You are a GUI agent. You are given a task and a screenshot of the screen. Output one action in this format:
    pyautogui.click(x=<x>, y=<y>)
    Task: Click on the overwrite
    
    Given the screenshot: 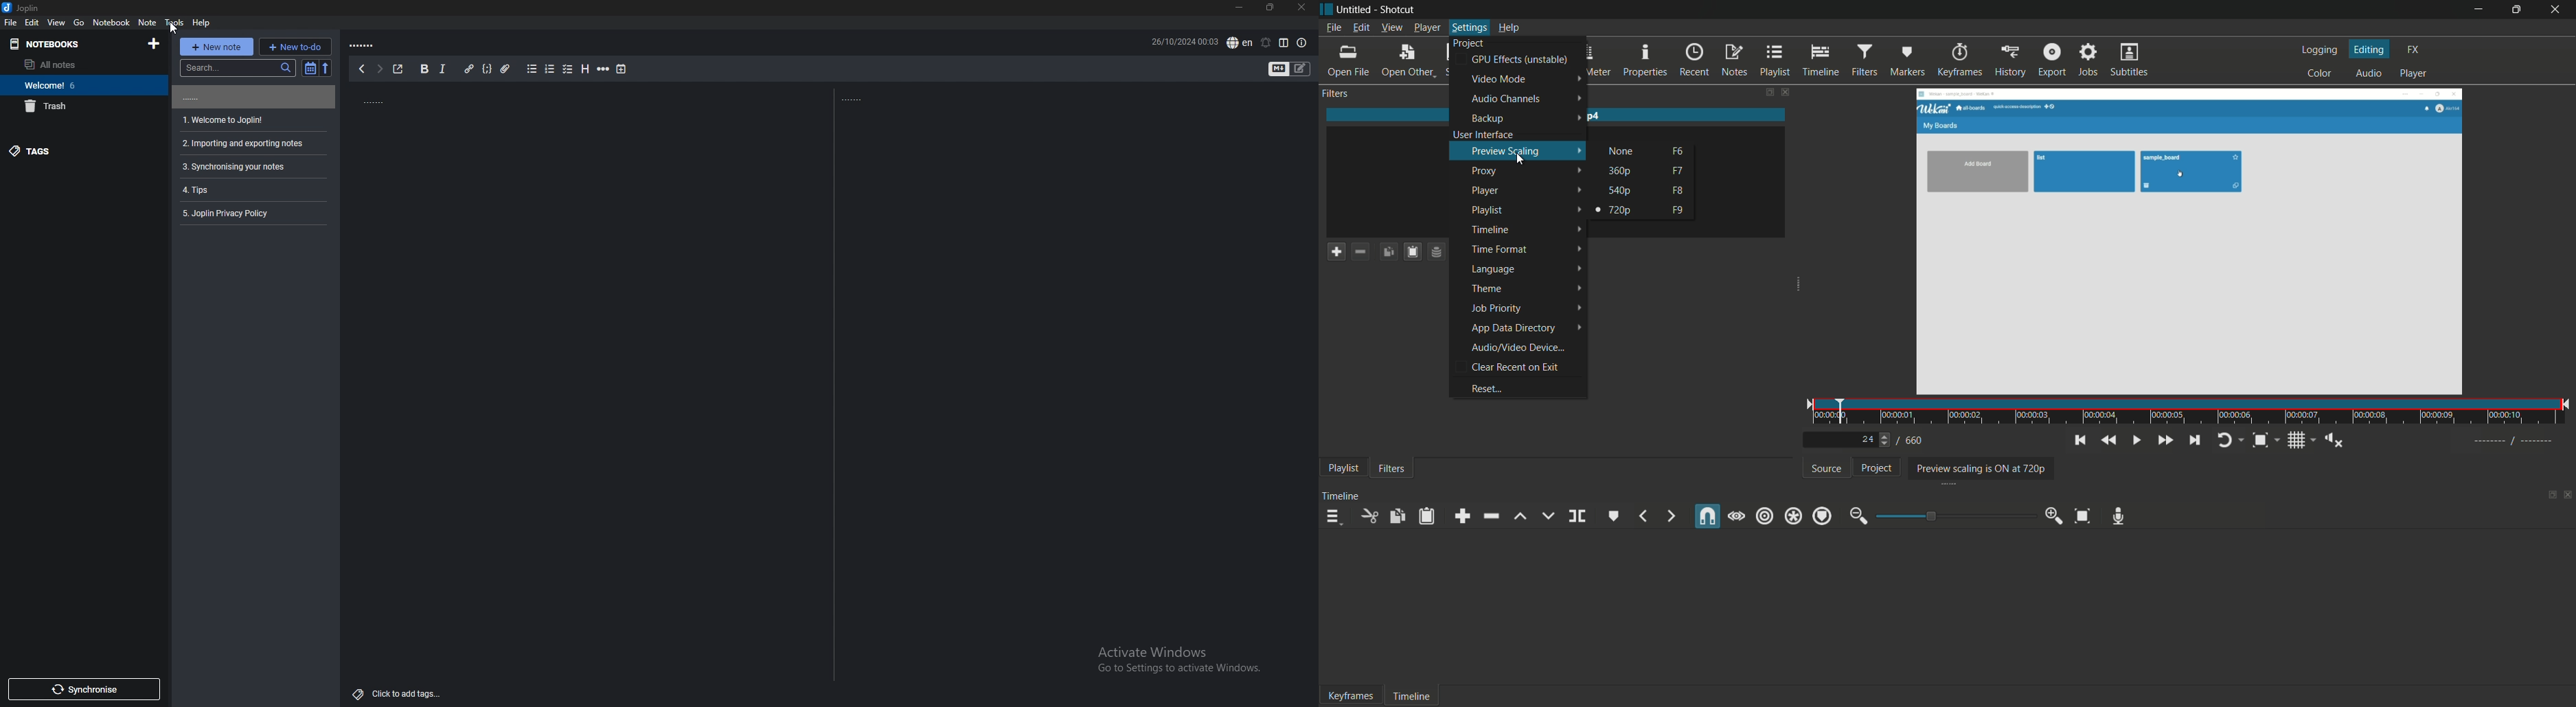 What is the action you would take?
    pyautogui.click(x=1545, y=515)
    